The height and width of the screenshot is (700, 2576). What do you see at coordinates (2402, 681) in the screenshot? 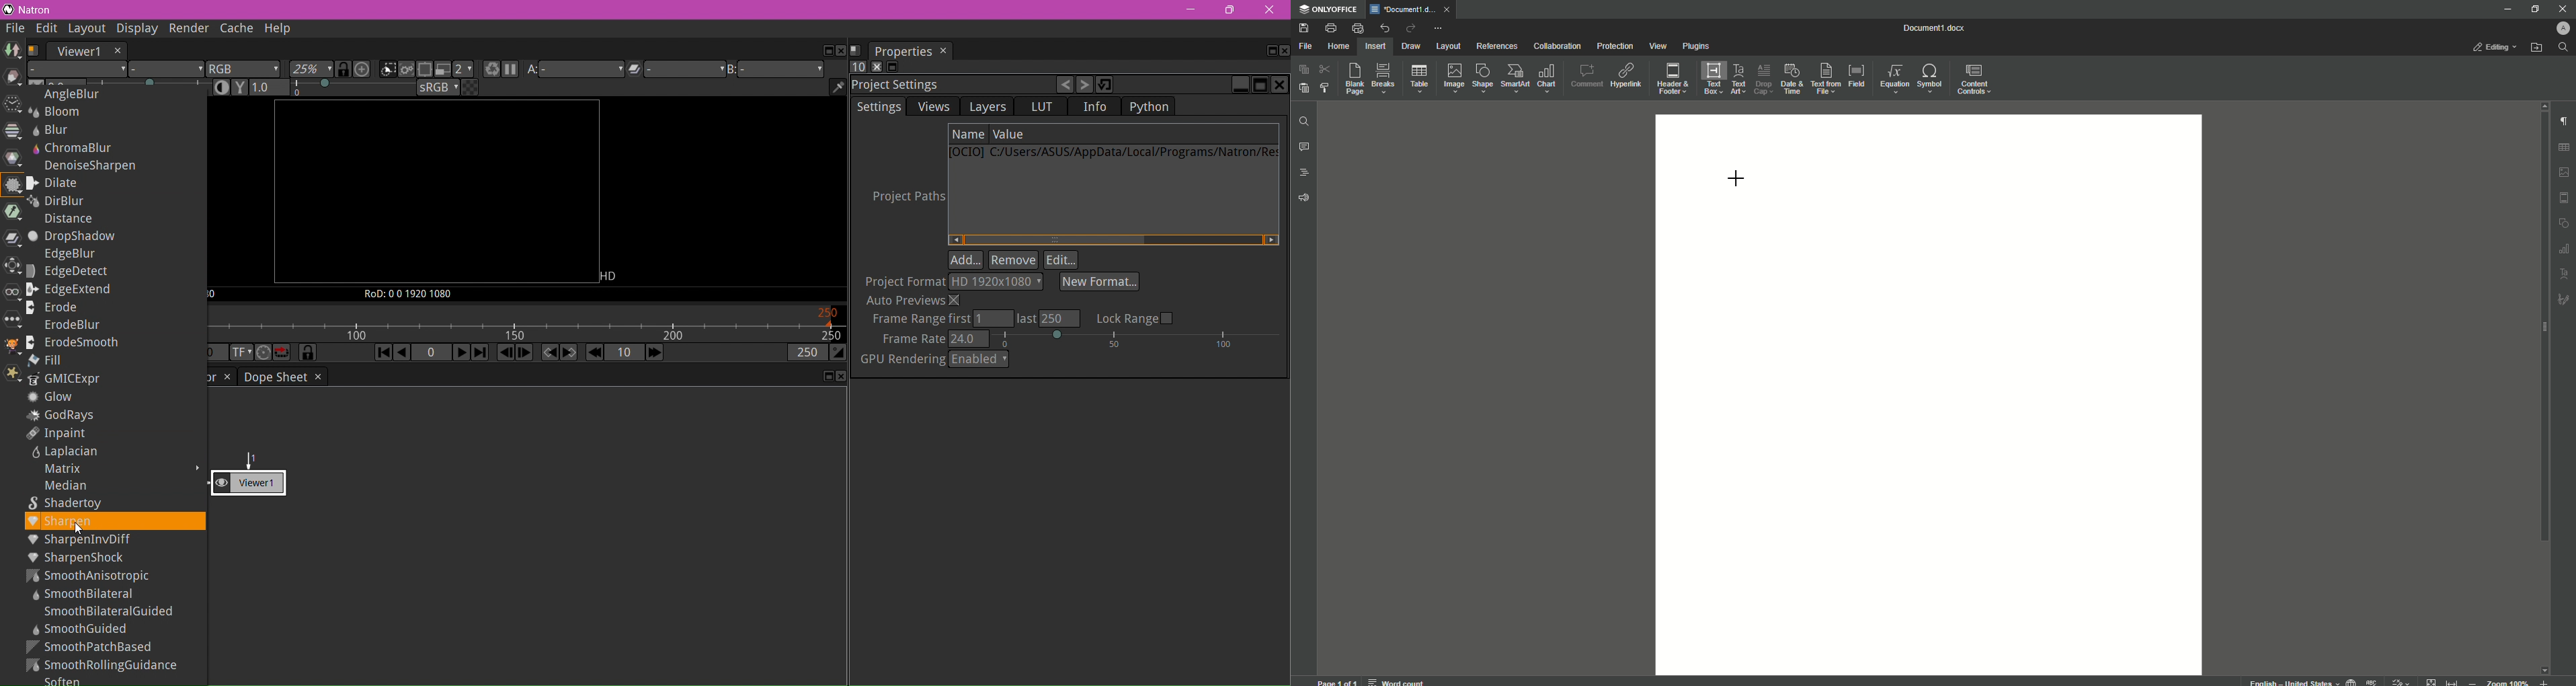
I see `track changes` at bounding box center [2402, 681].